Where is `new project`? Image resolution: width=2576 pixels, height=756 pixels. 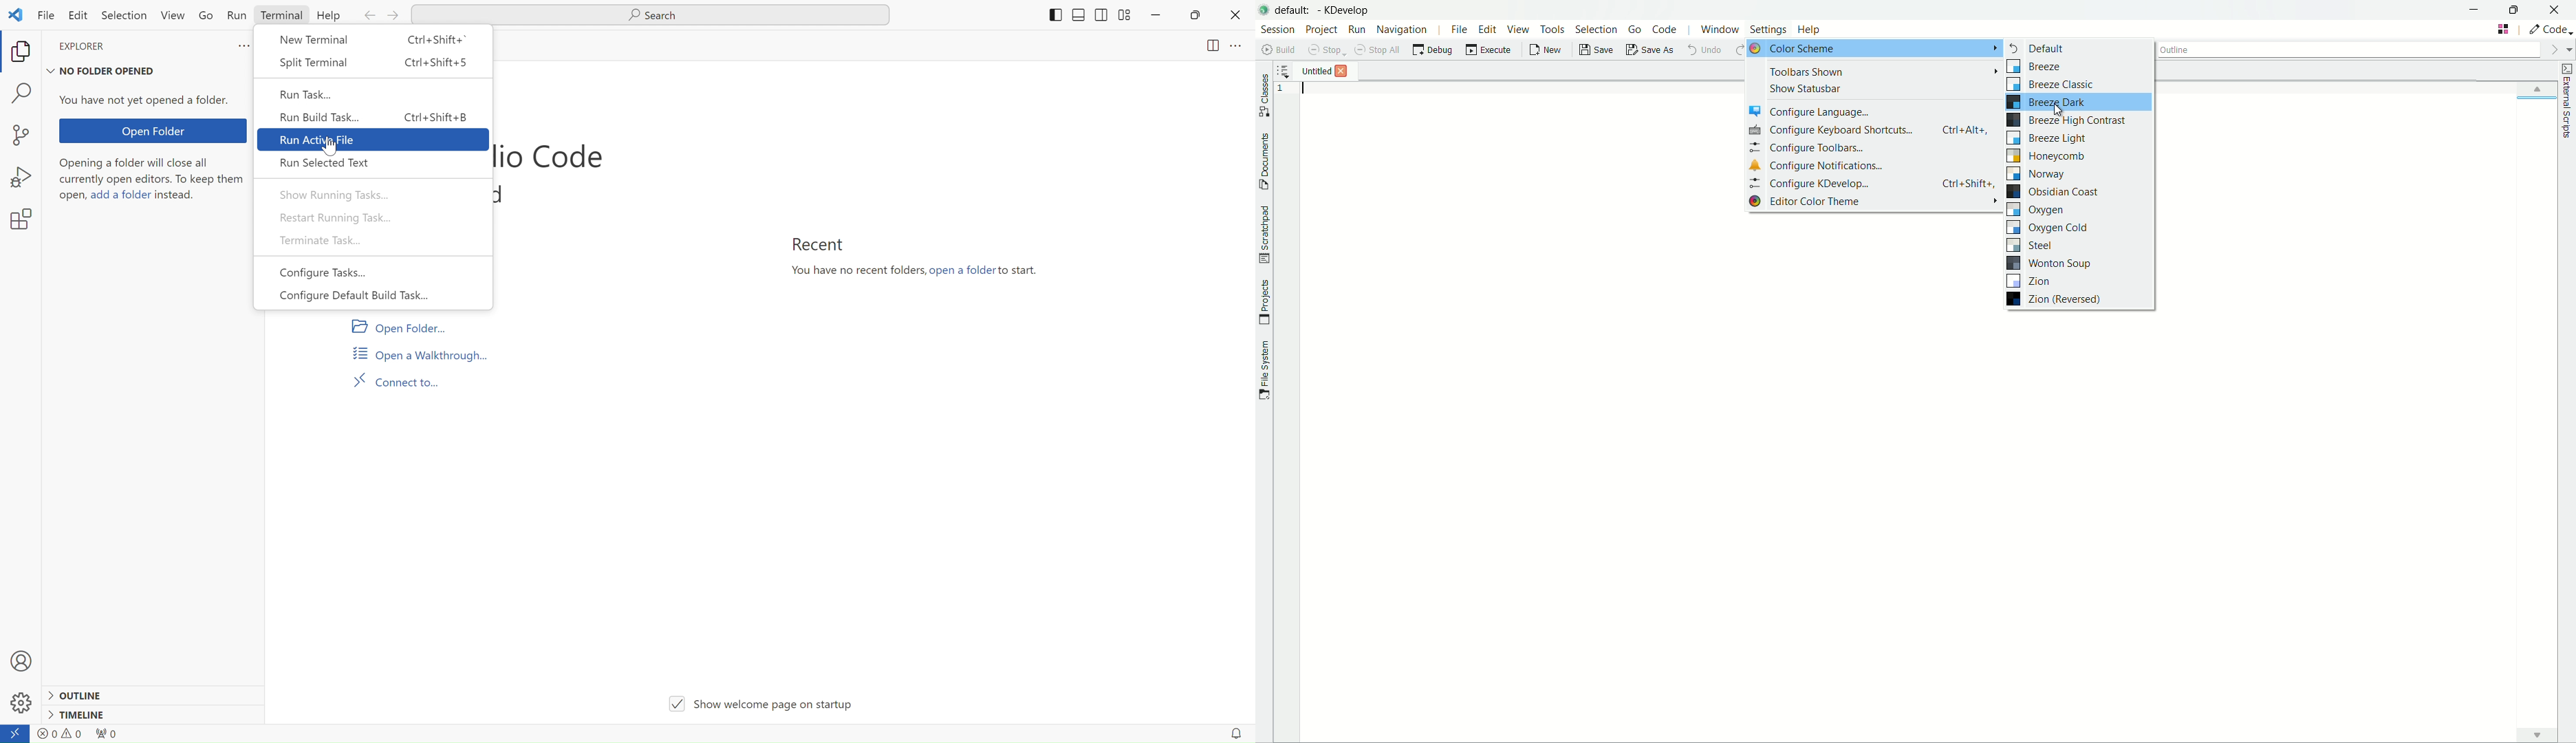 new project is located at coordinates (27, 135).